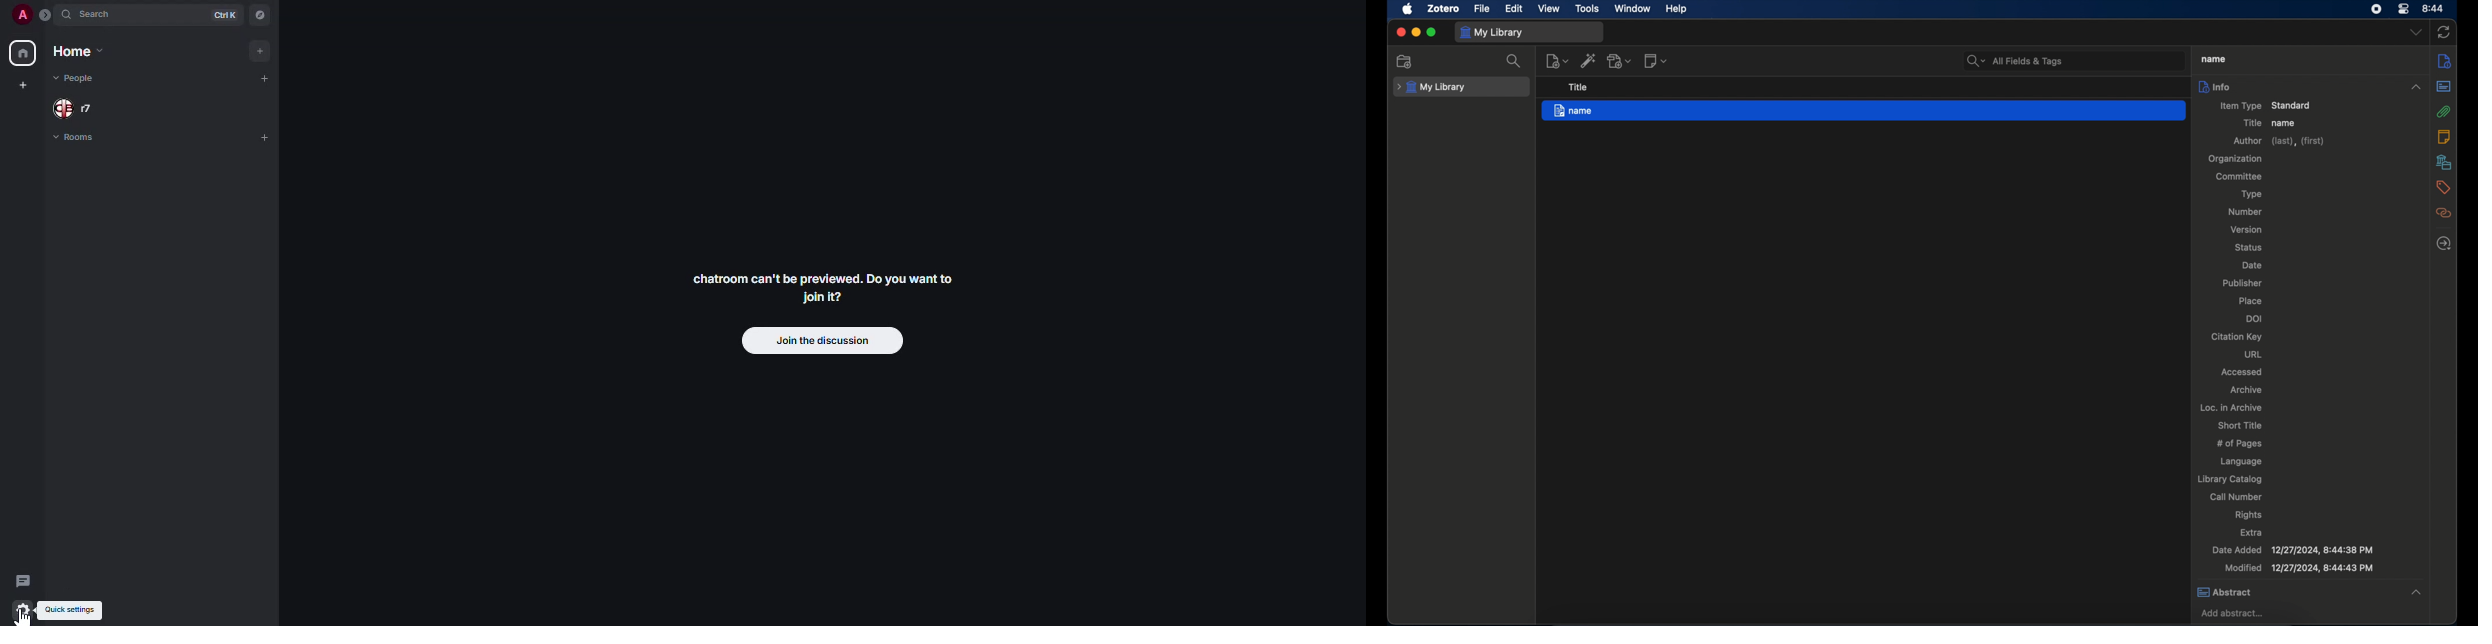 Image resolution: width=2492 pixels, height=644 pixels. I want to click on add, so click(261, 51).